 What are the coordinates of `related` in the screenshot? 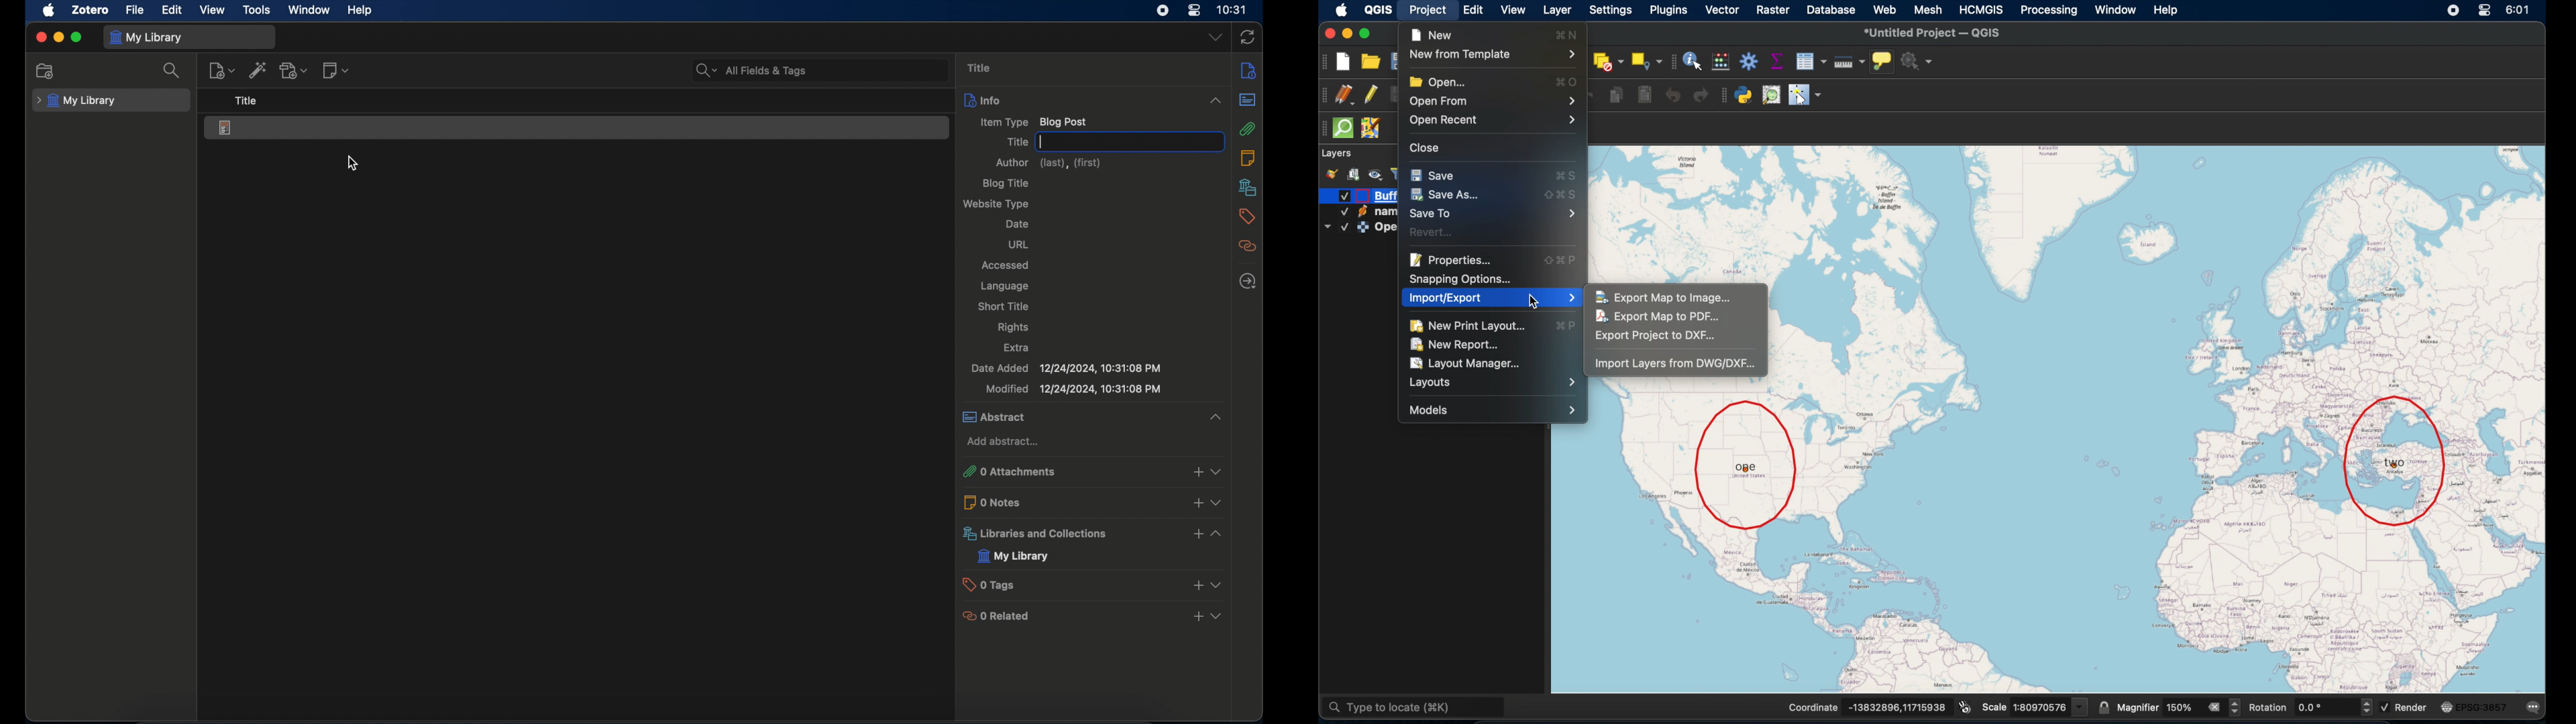 It's located at (1248, 246).